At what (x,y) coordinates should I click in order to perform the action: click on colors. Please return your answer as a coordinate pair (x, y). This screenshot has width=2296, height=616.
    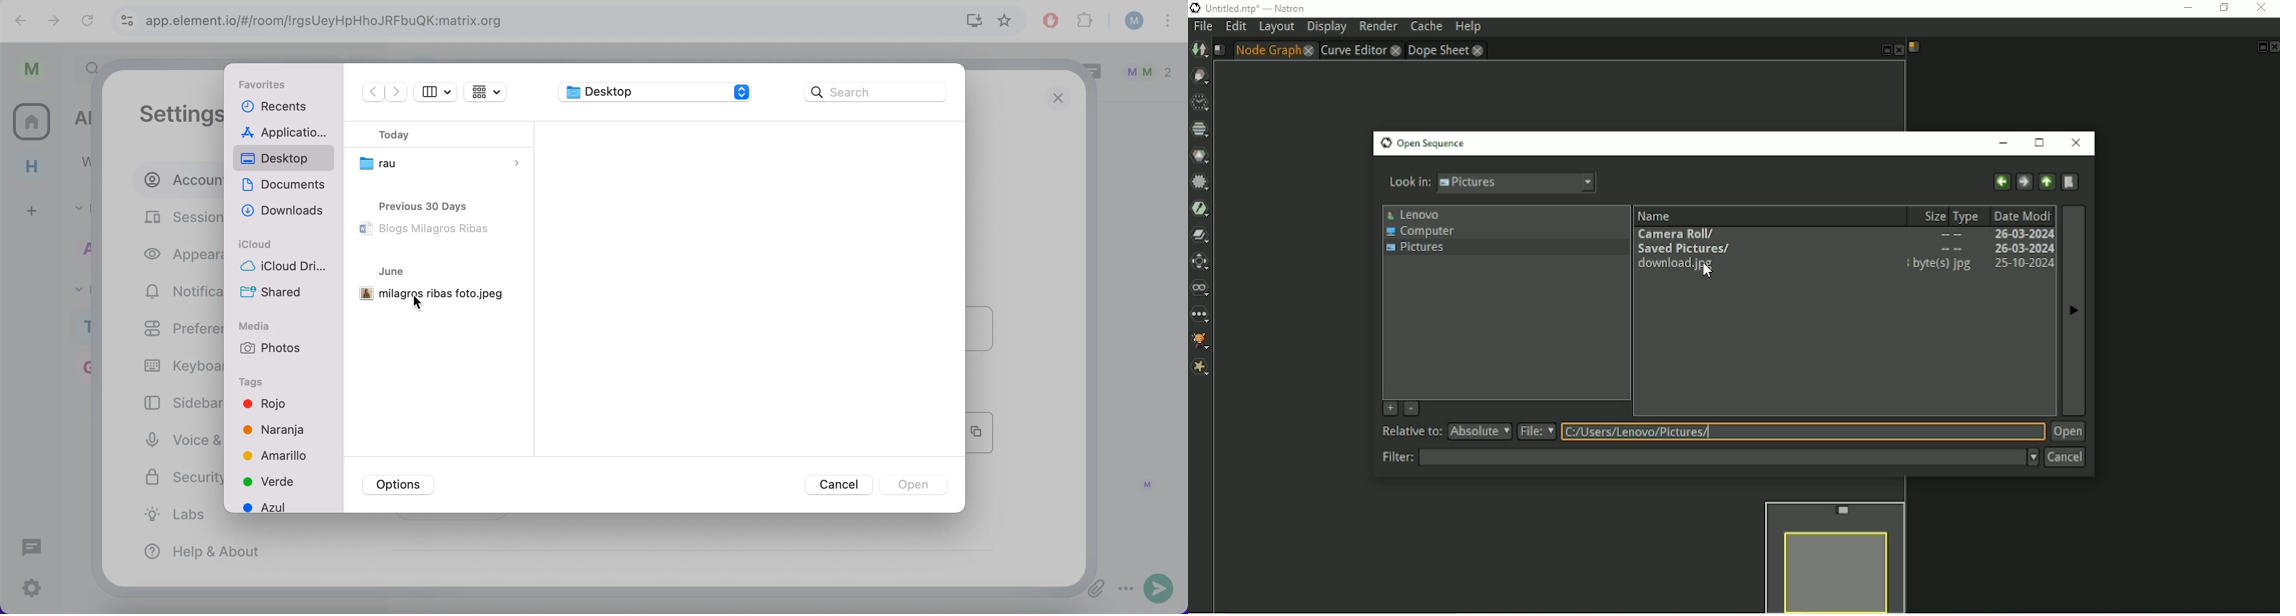
    Looking at the image, I should click on (287, 455).